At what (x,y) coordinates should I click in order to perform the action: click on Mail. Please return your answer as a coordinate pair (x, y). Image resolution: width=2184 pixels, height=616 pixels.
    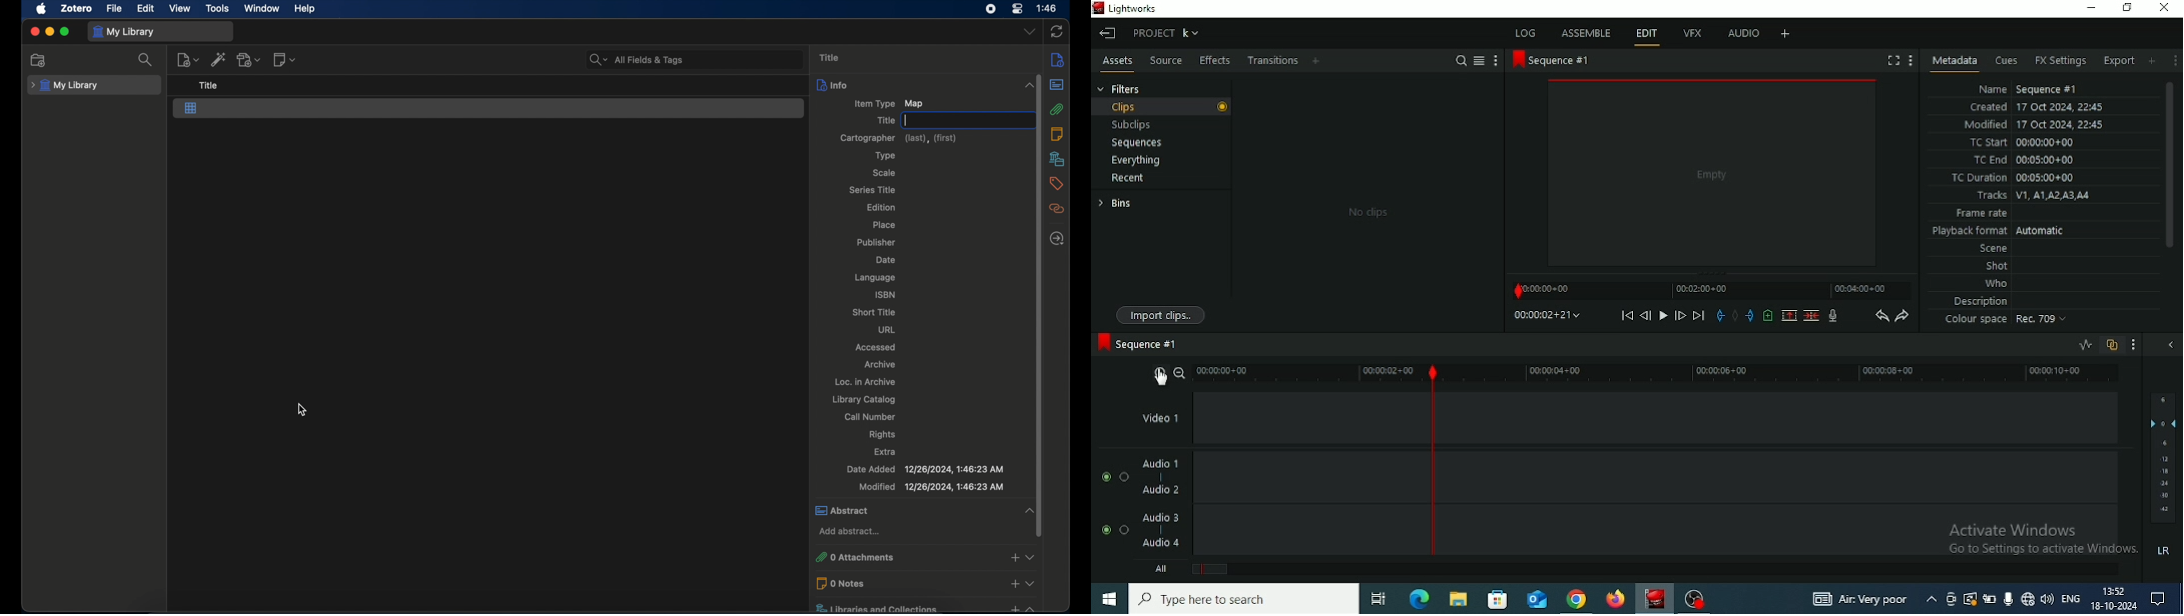
    Looking at the image, I should click on (1538, 600).